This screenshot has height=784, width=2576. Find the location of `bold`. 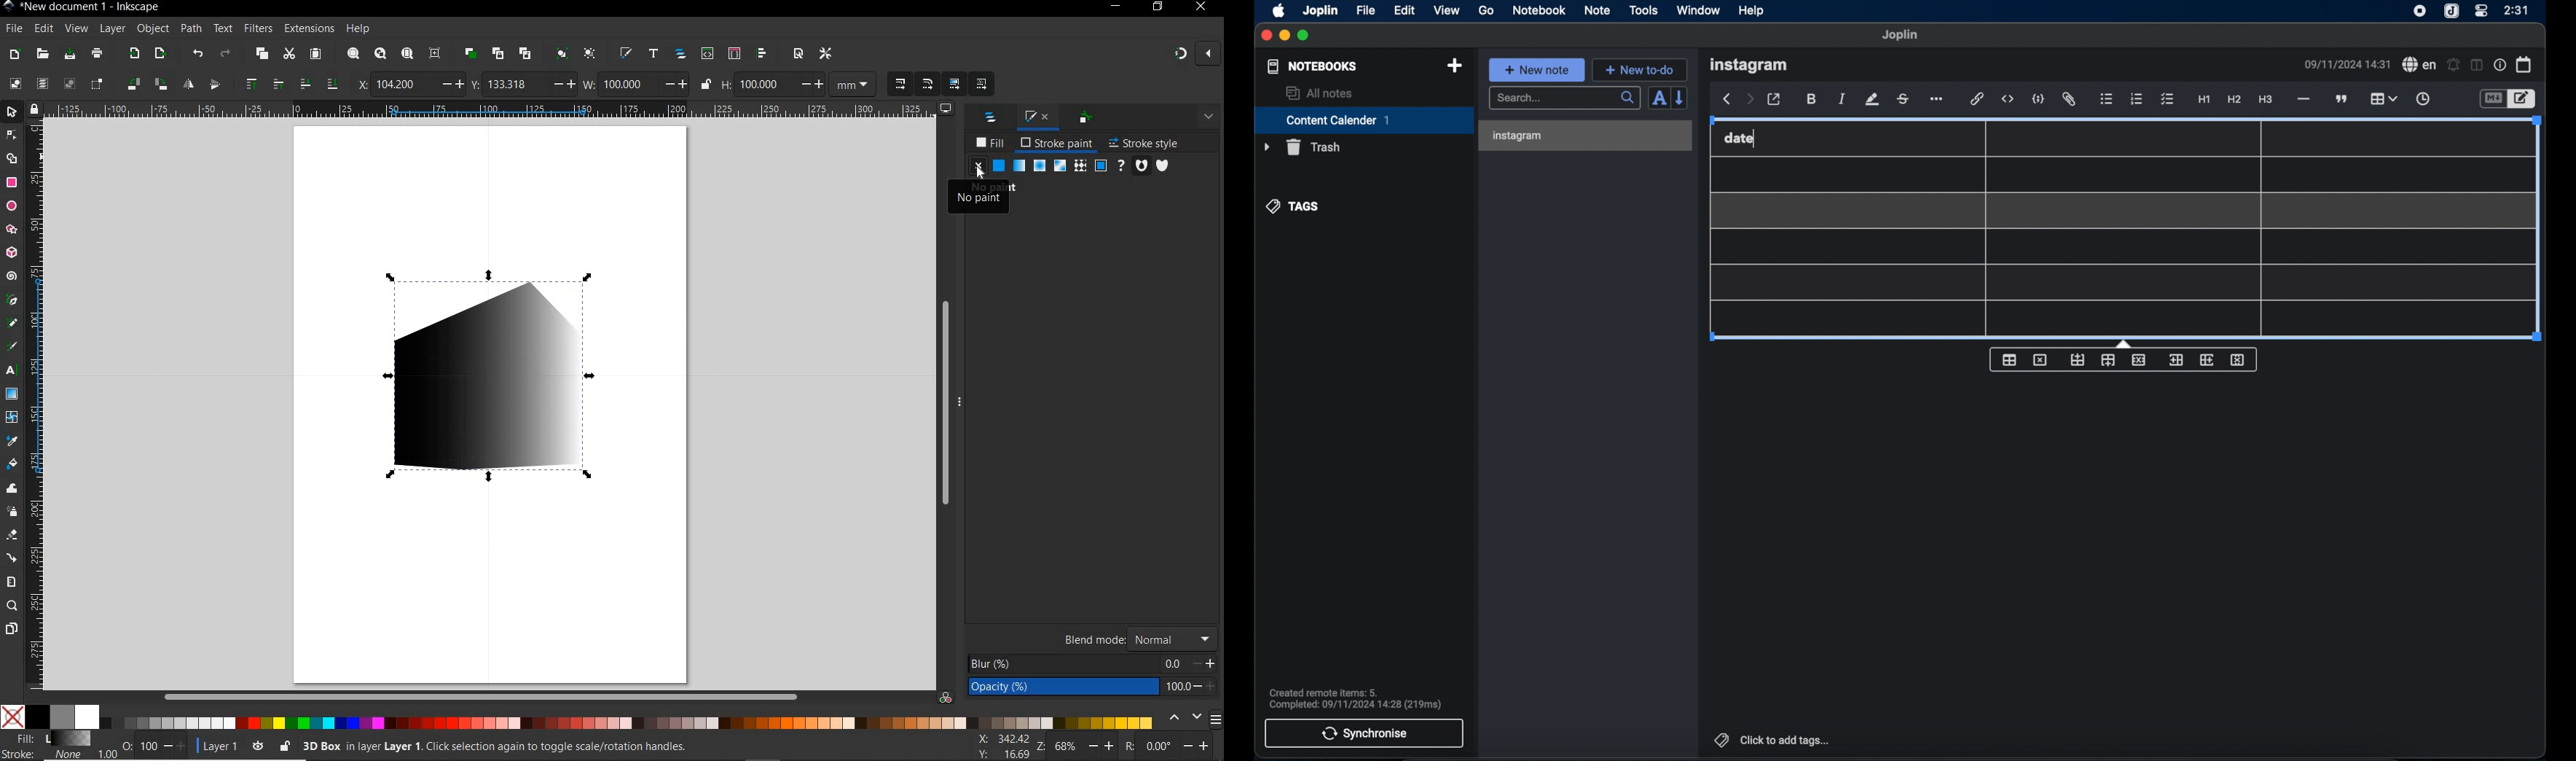

bold is located at coordinates (1812, 99).